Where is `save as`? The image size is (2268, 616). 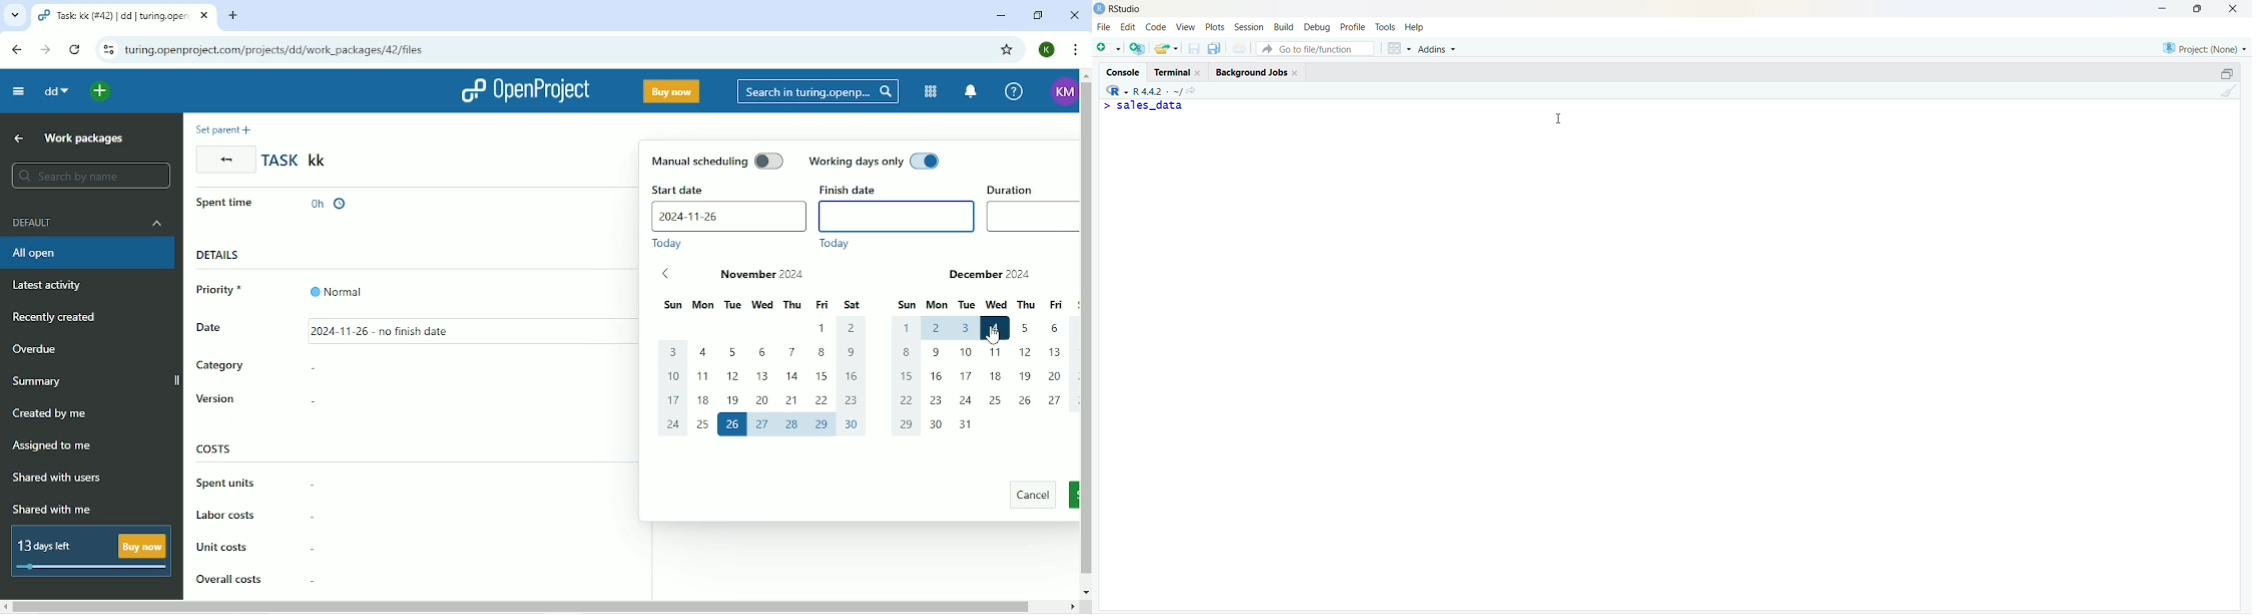 save as is located at coordinates (1214, 49).